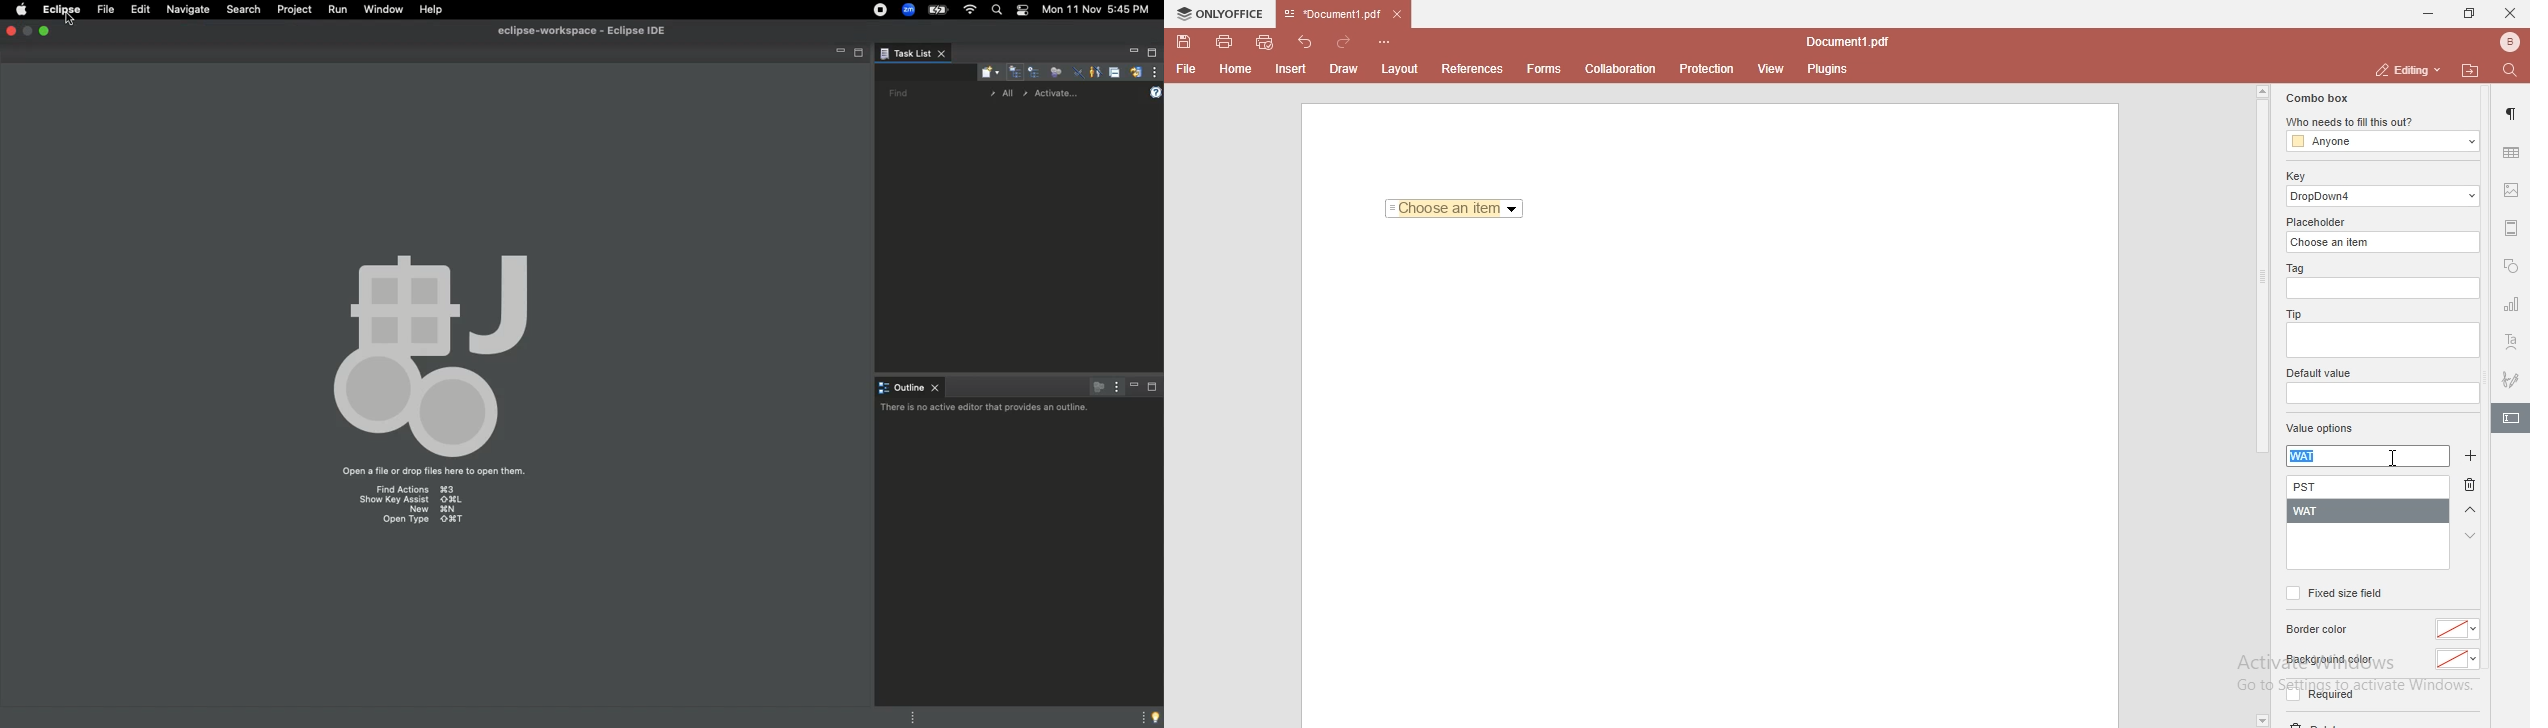  I want to click on color dropdown, so click(2458, 660).